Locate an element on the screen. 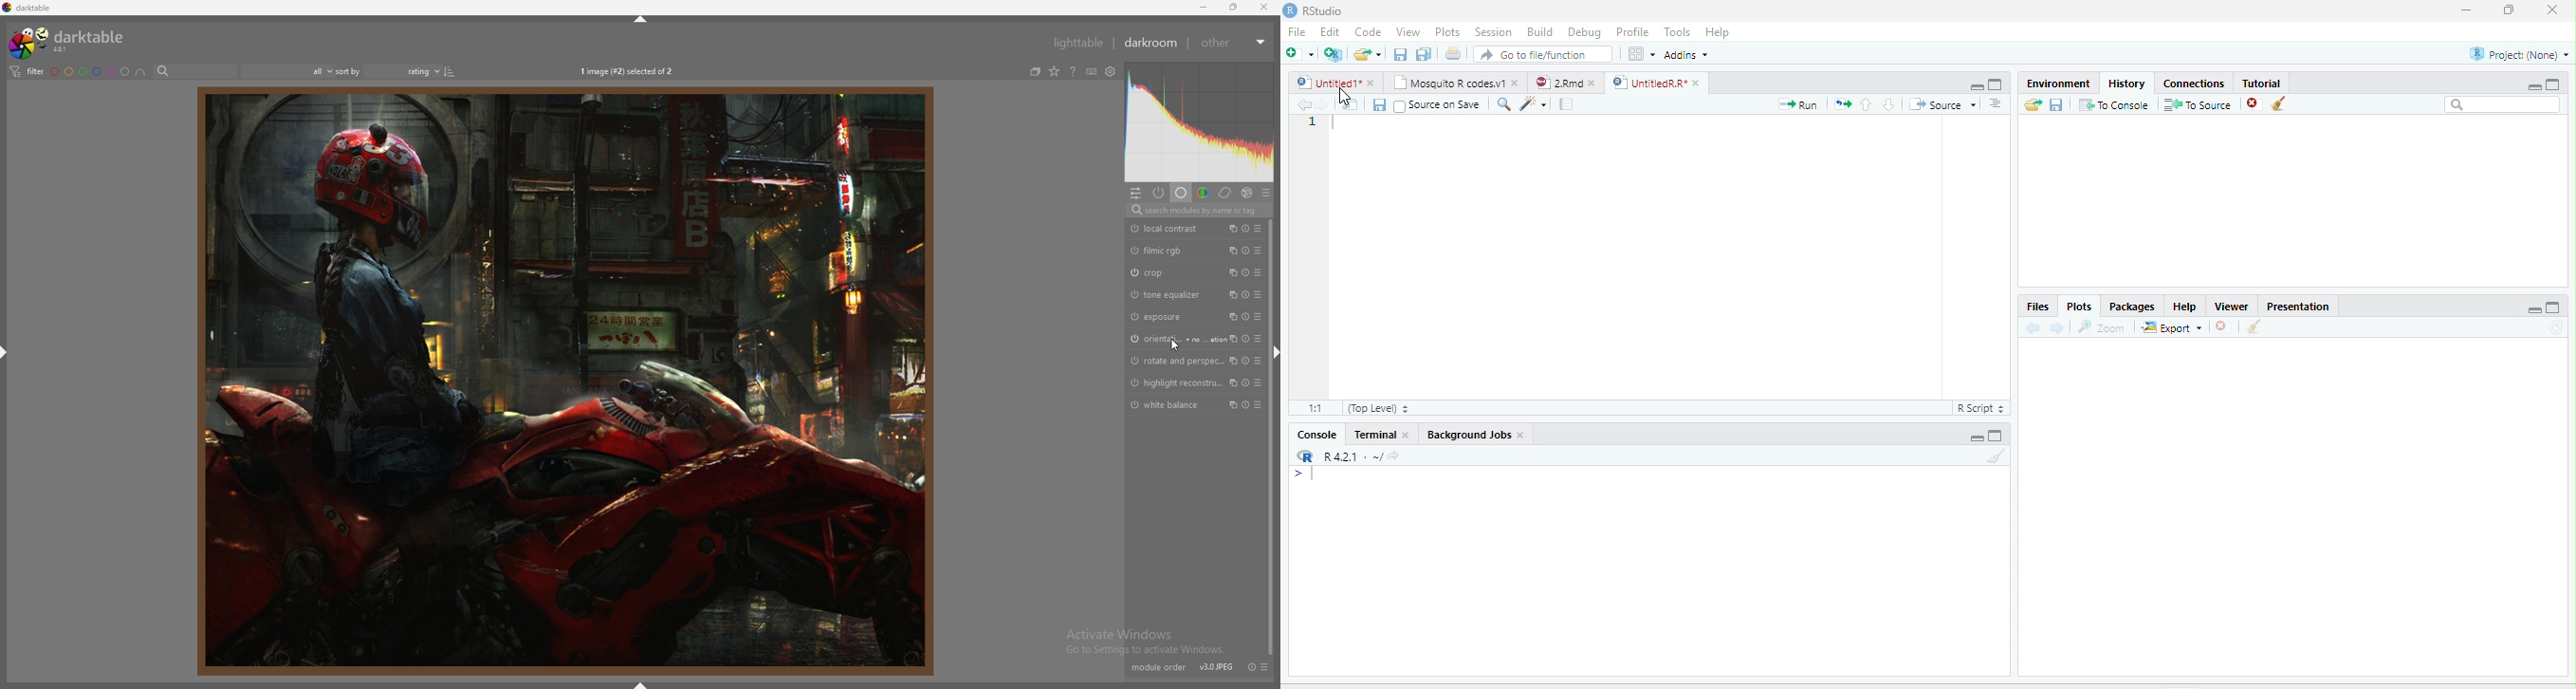 Image resolution: width=2576 pixels, height=700 pixels. Code tools is located at coordinates (1533, 103).